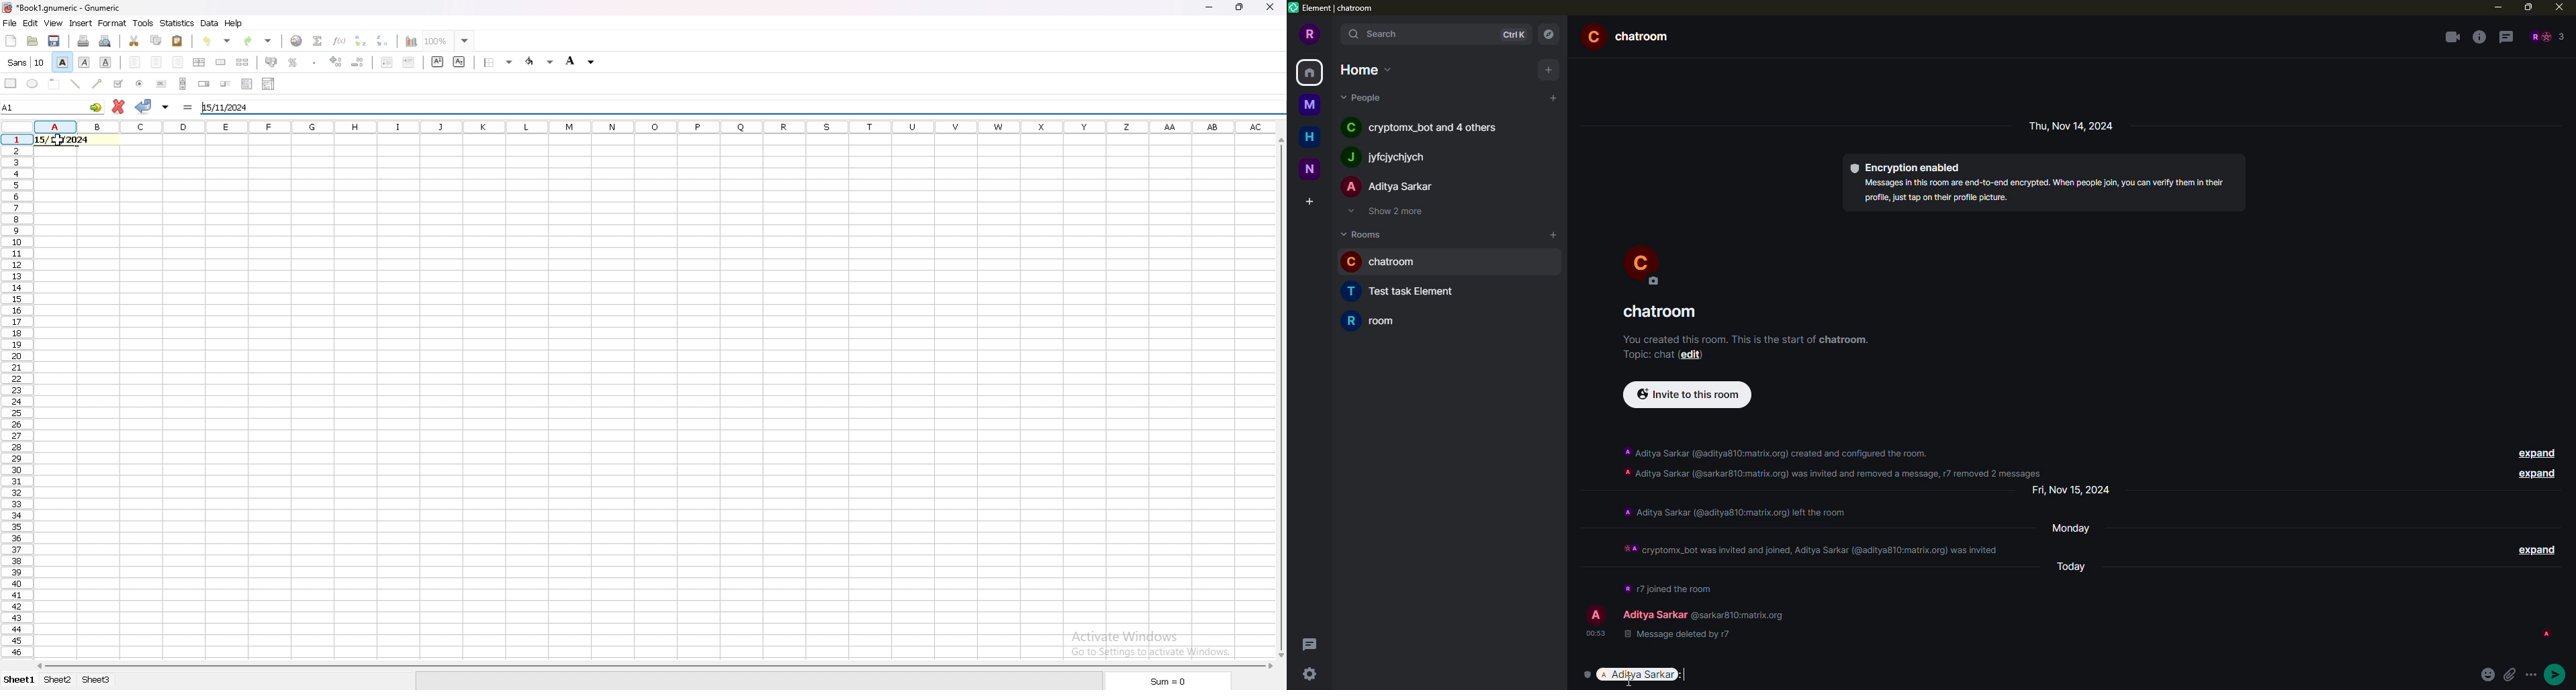 Image resolution: width=2576 pixels, height=700 pixels. I want to click on info, so click(2044, 190).